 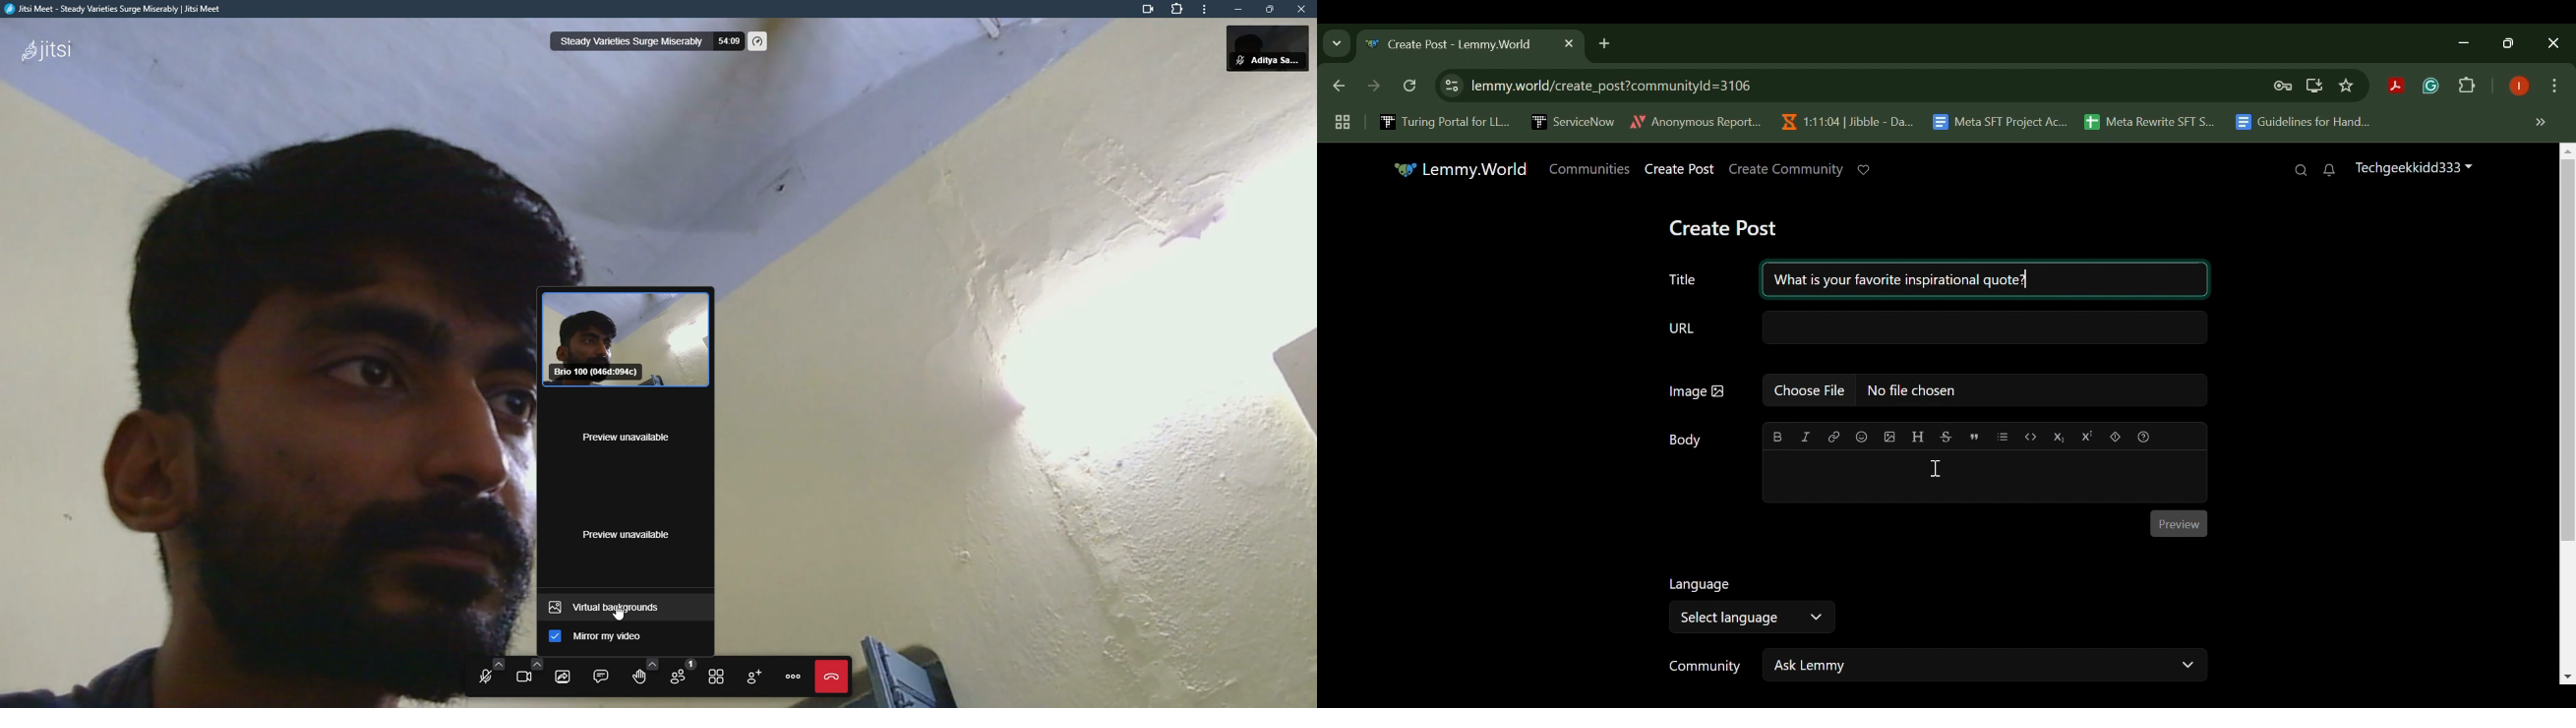 I want to click on open chat, so click(x=601, y=675).